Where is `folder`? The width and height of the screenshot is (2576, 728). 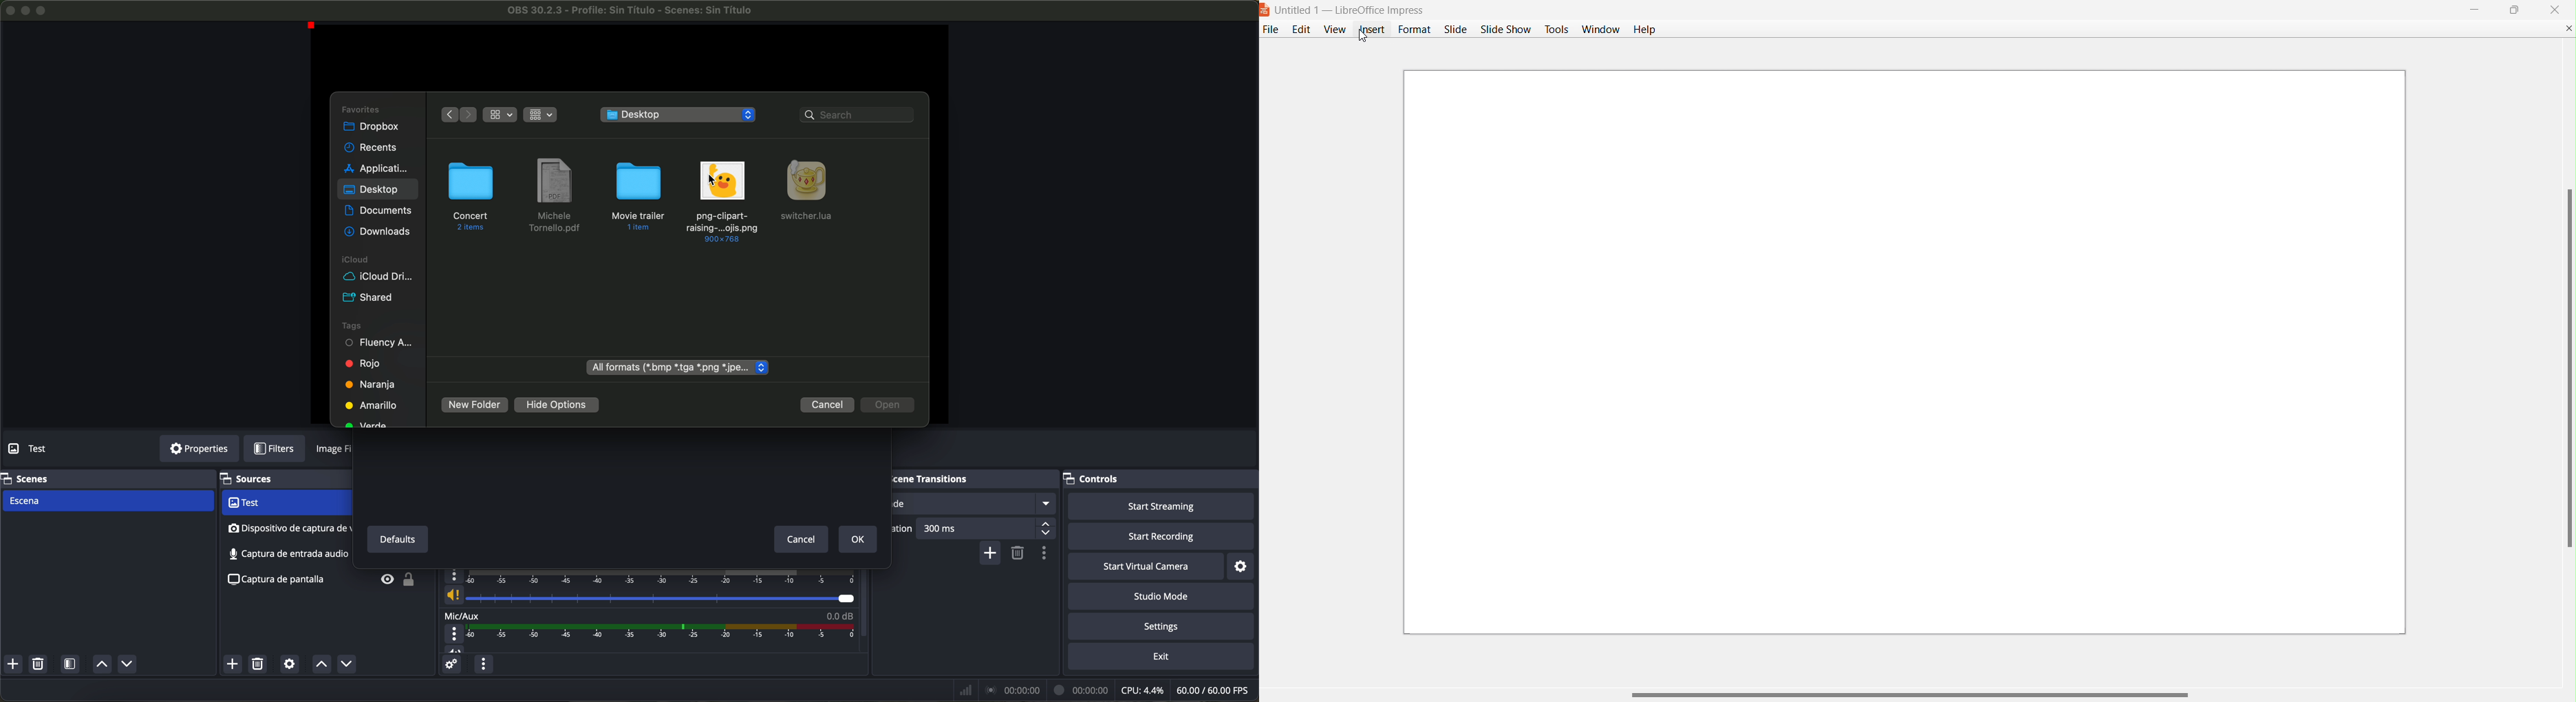 folder is located at coordinates (472, 197).